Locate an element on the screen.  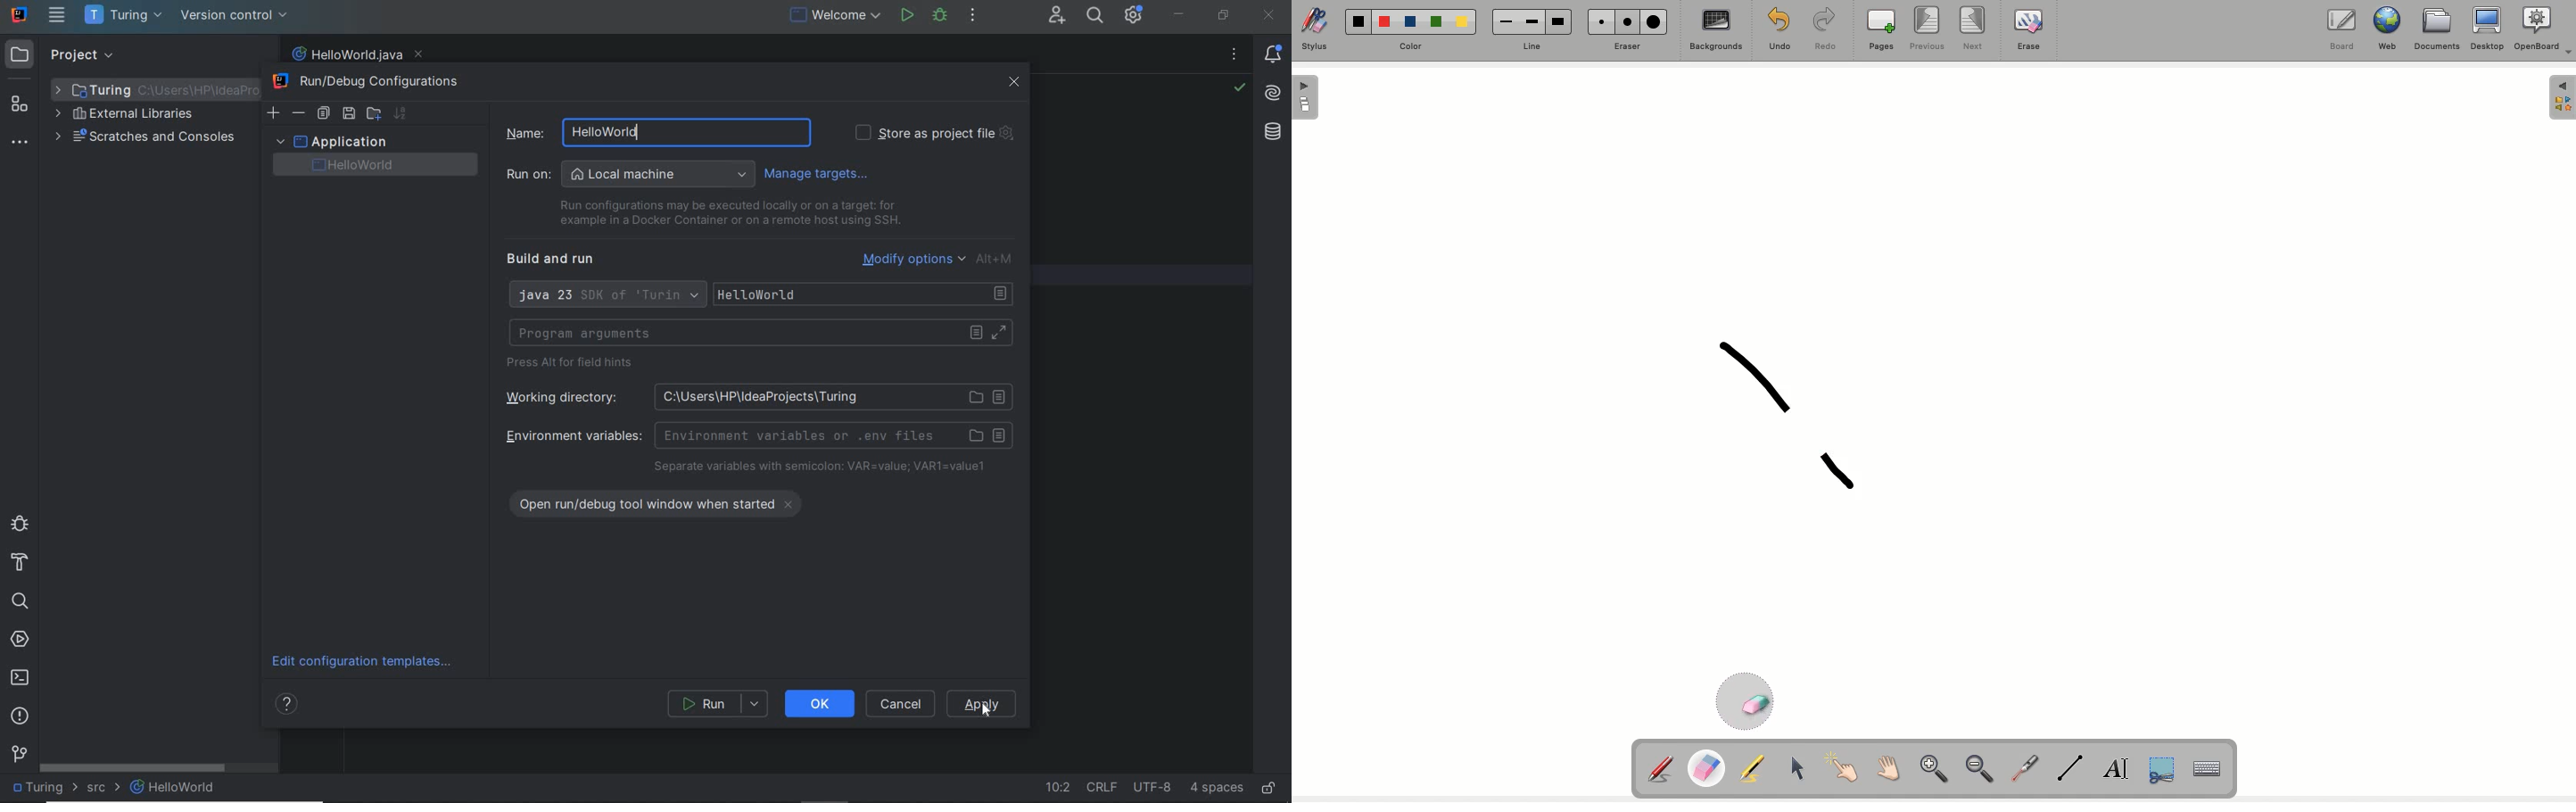
problems is located at coordinates (20, 717).